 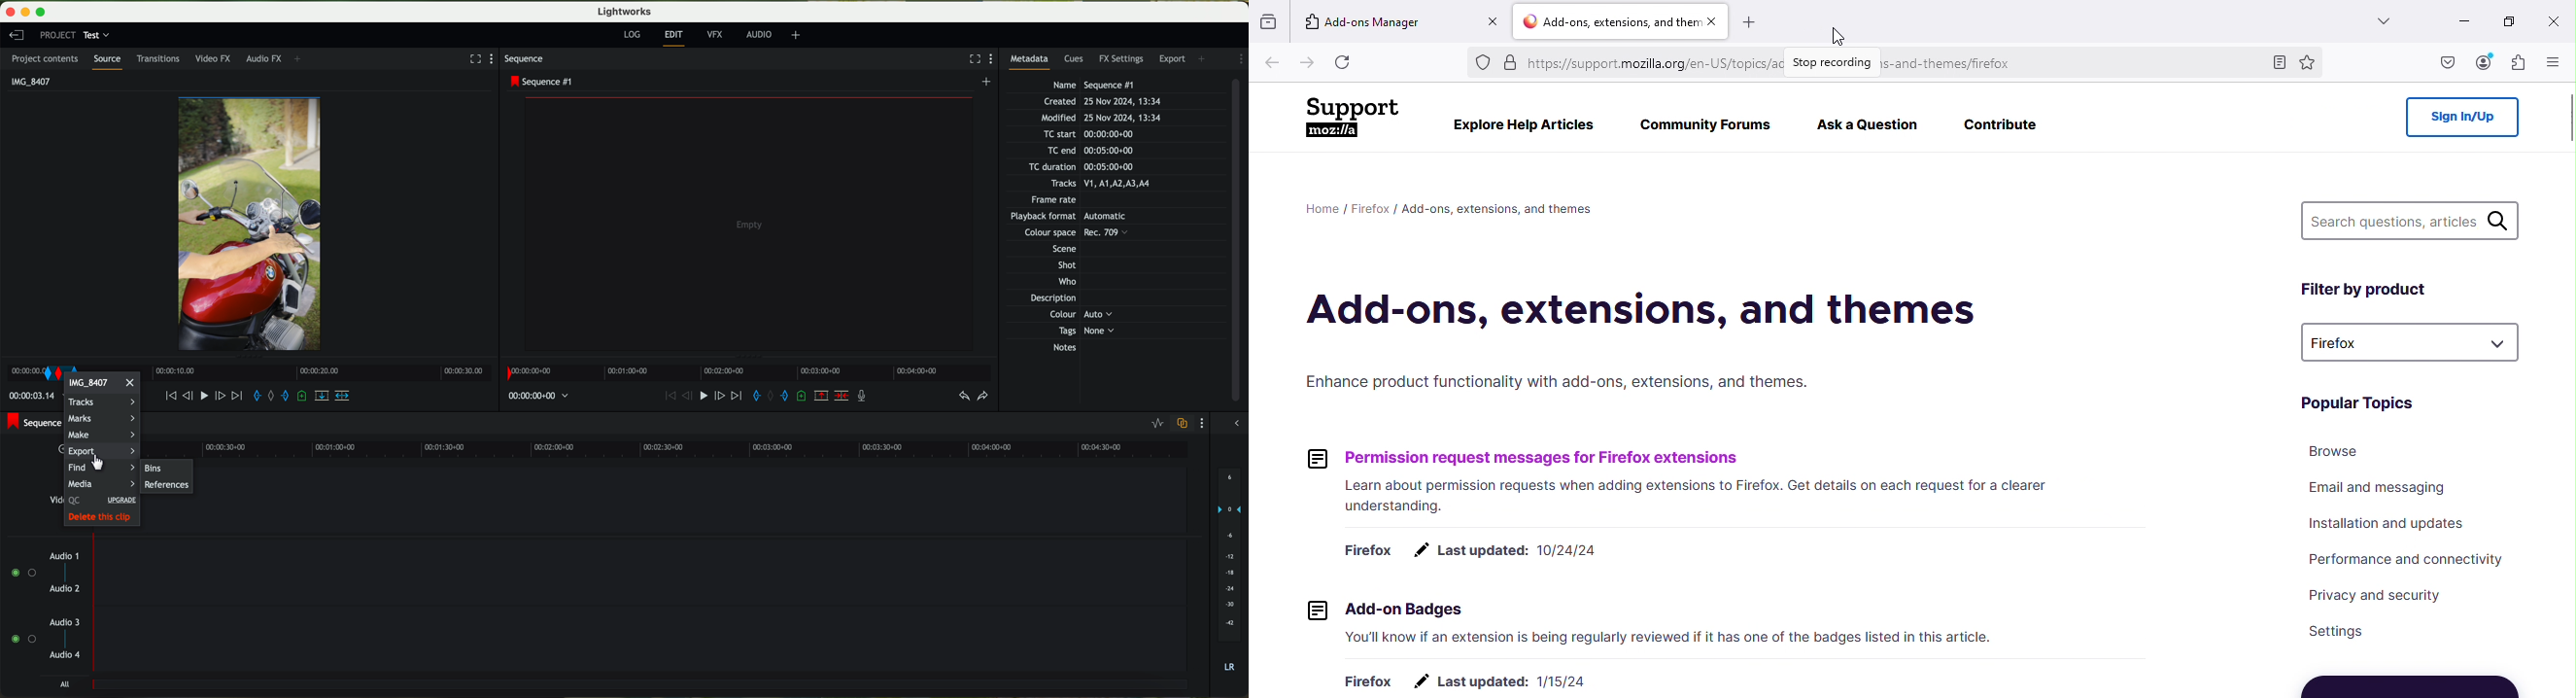 What do you see at coordinates (1484, 62) in the screenshot?
I see `Ads tracker` at bounding box center [1484, 62].